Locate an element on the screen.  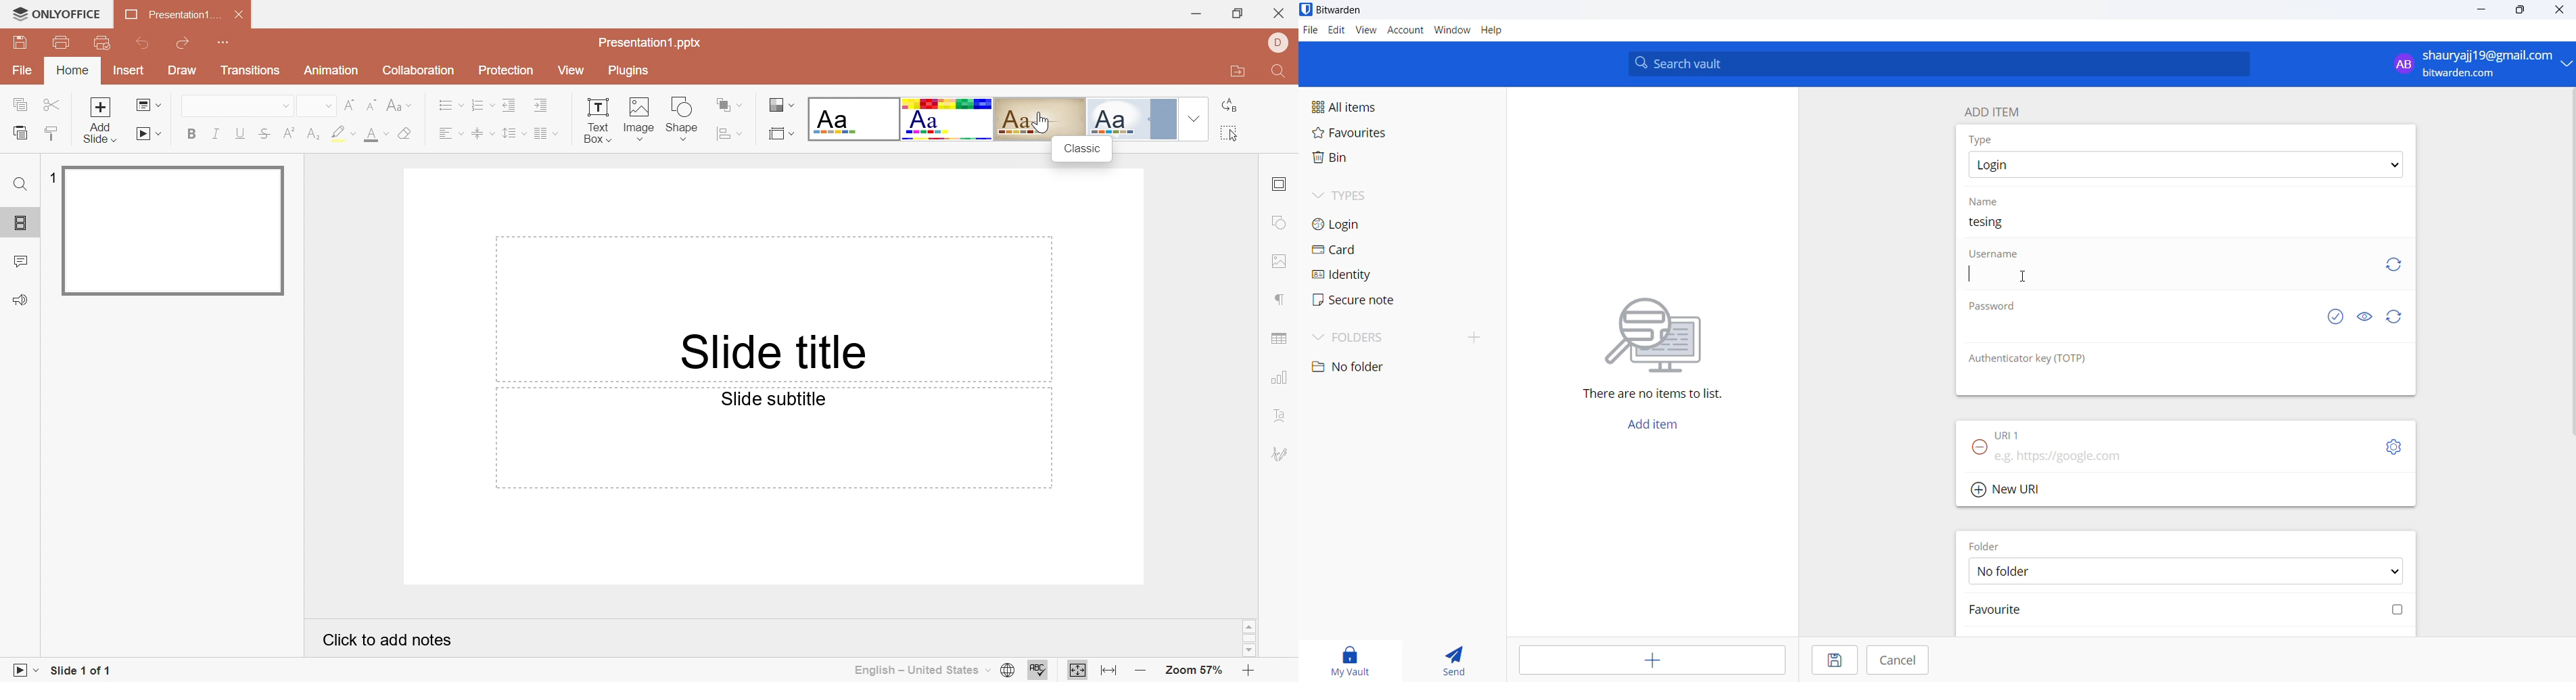
DELL is located at coordinates (1282, 43).